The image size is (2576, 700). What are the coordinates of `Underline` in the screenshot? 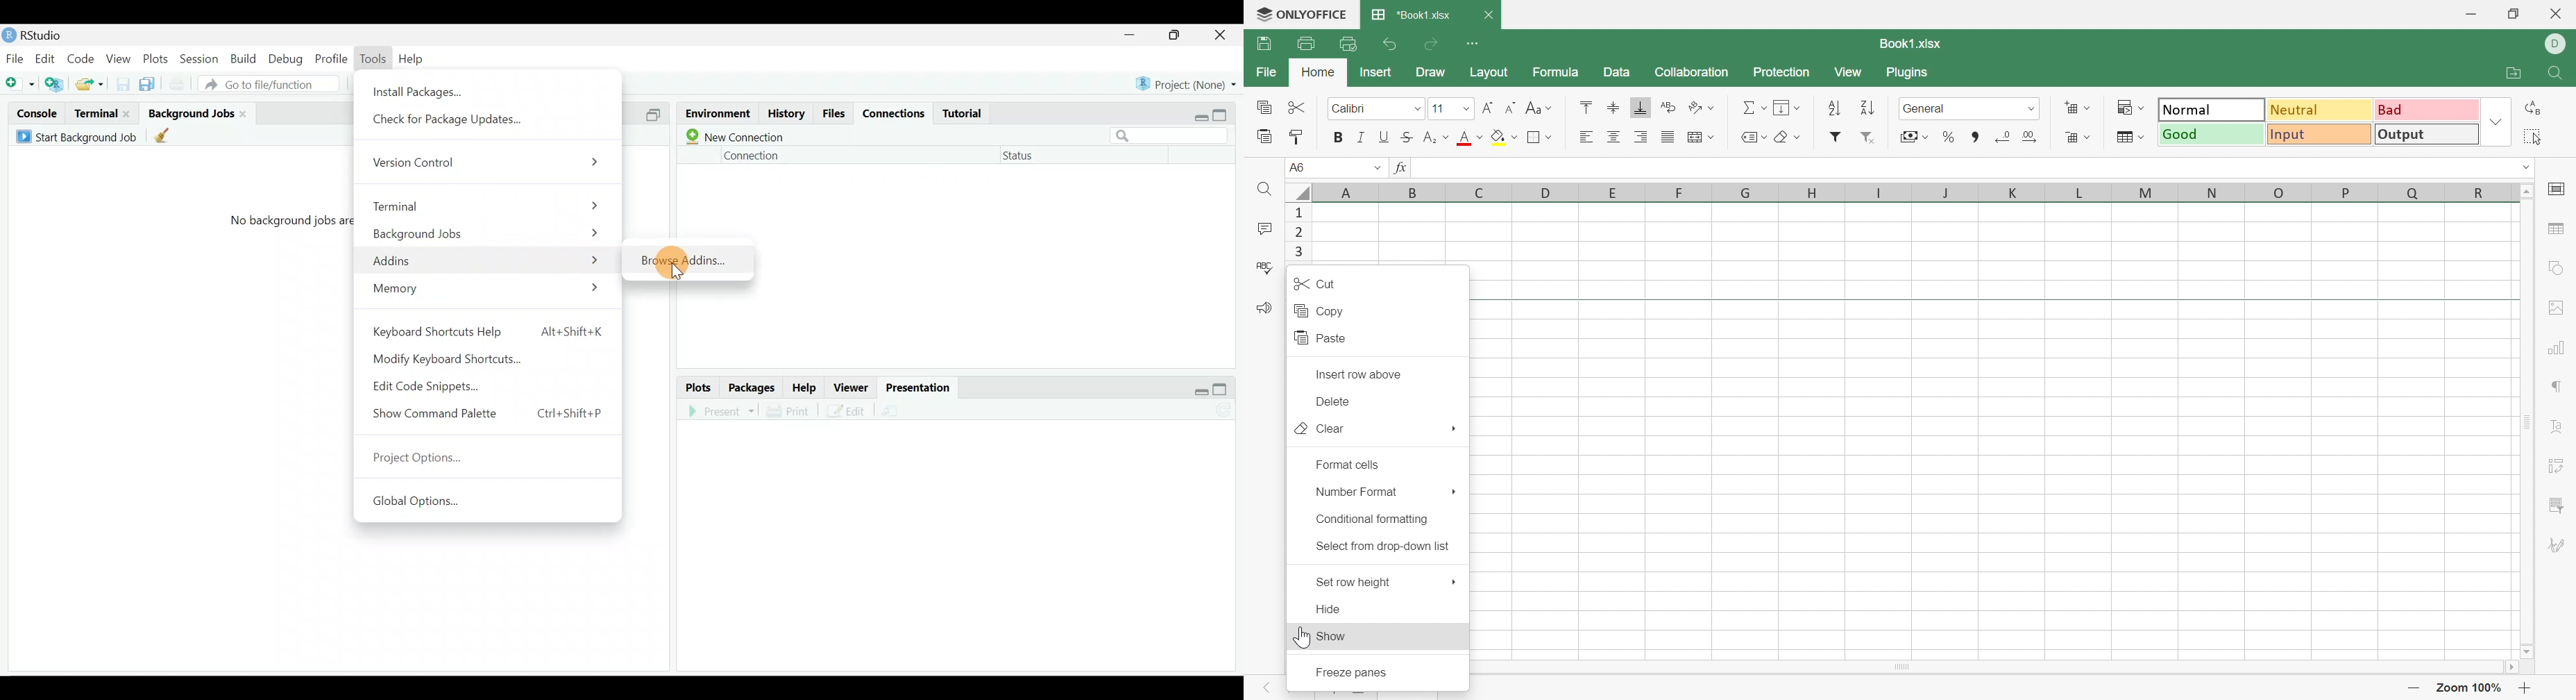 It's located at (1384, 138).